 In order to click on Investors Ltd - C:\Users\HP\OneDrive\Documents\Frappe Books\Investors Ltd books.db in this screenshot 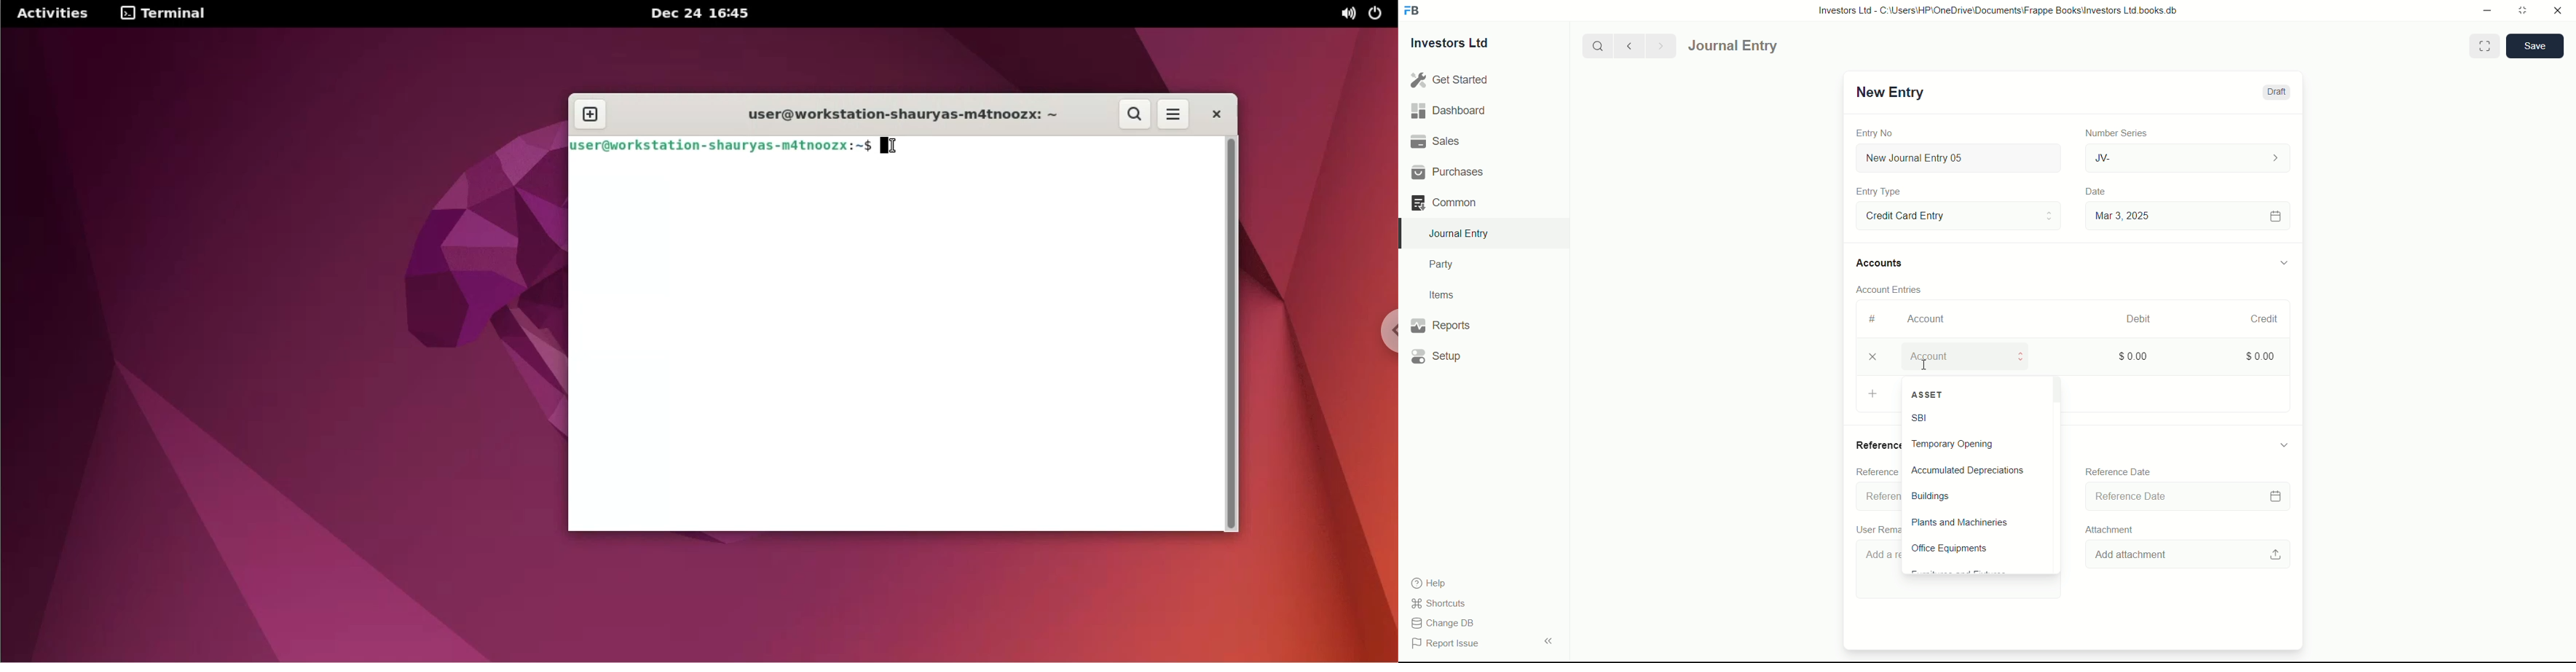, I will do `click(2000, 10)`.